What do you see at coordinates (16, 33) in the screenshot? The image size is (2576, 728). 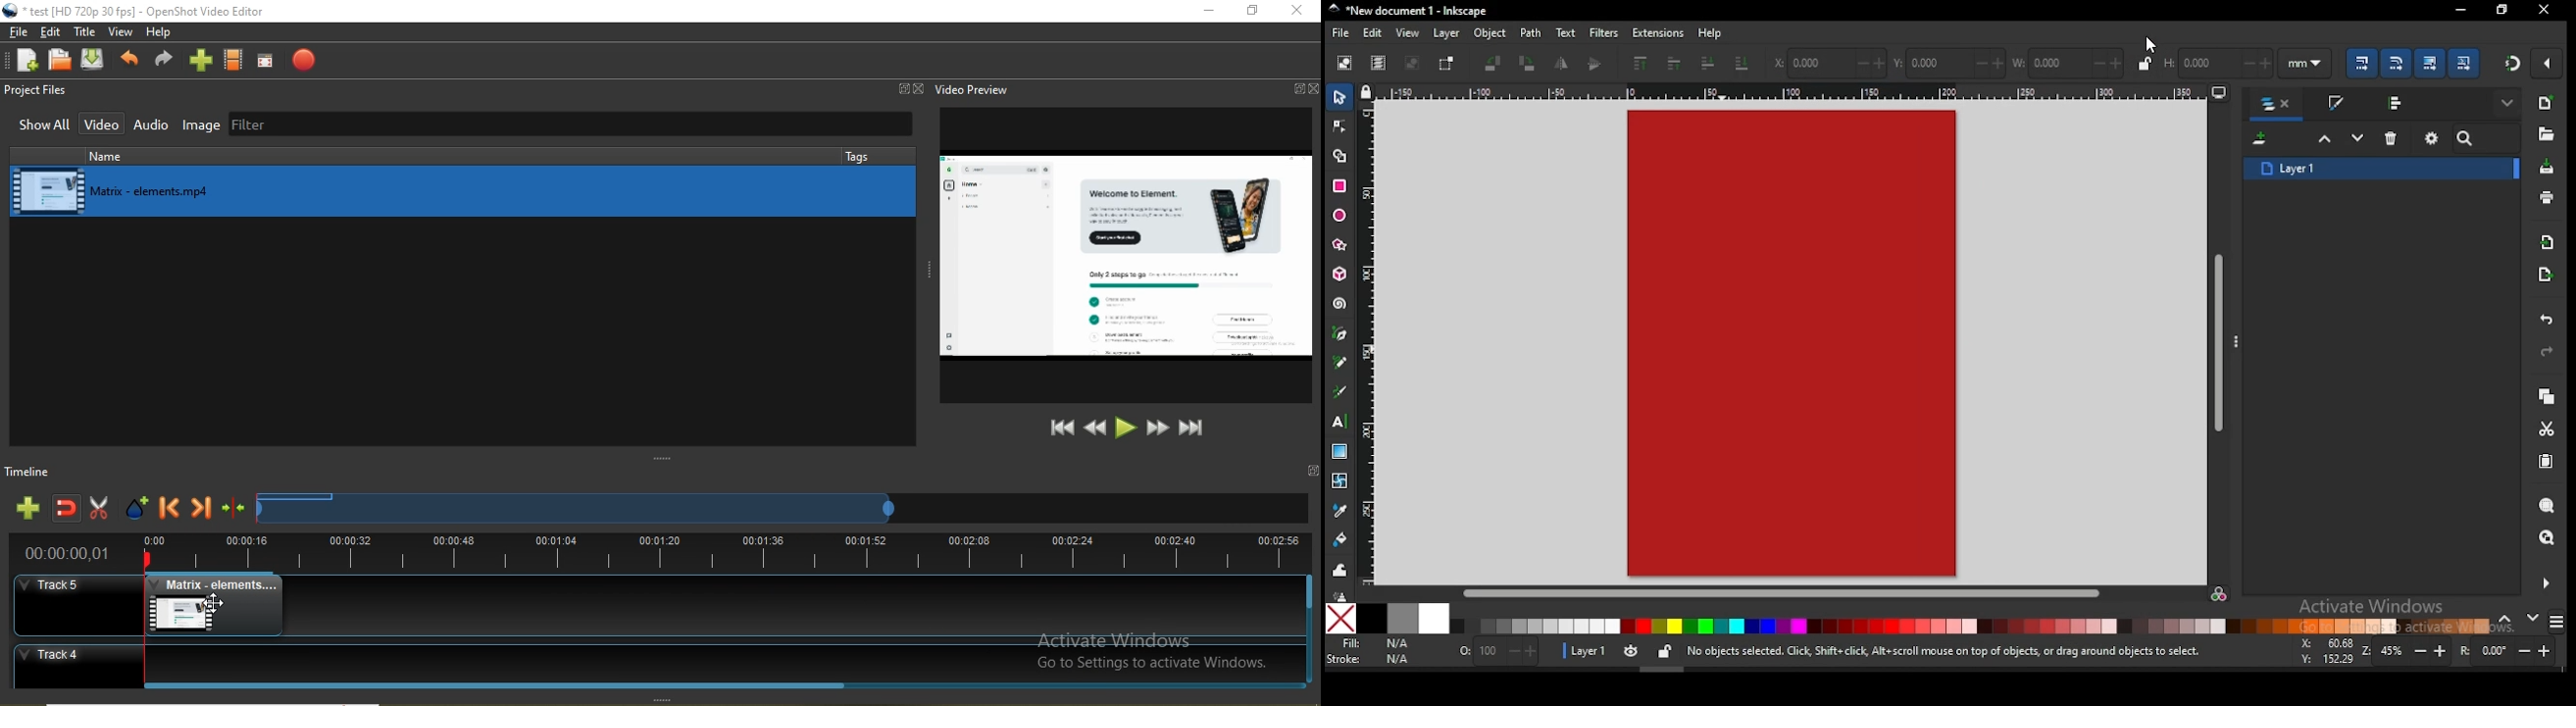 I see `File` at bounding box center [16, 33].